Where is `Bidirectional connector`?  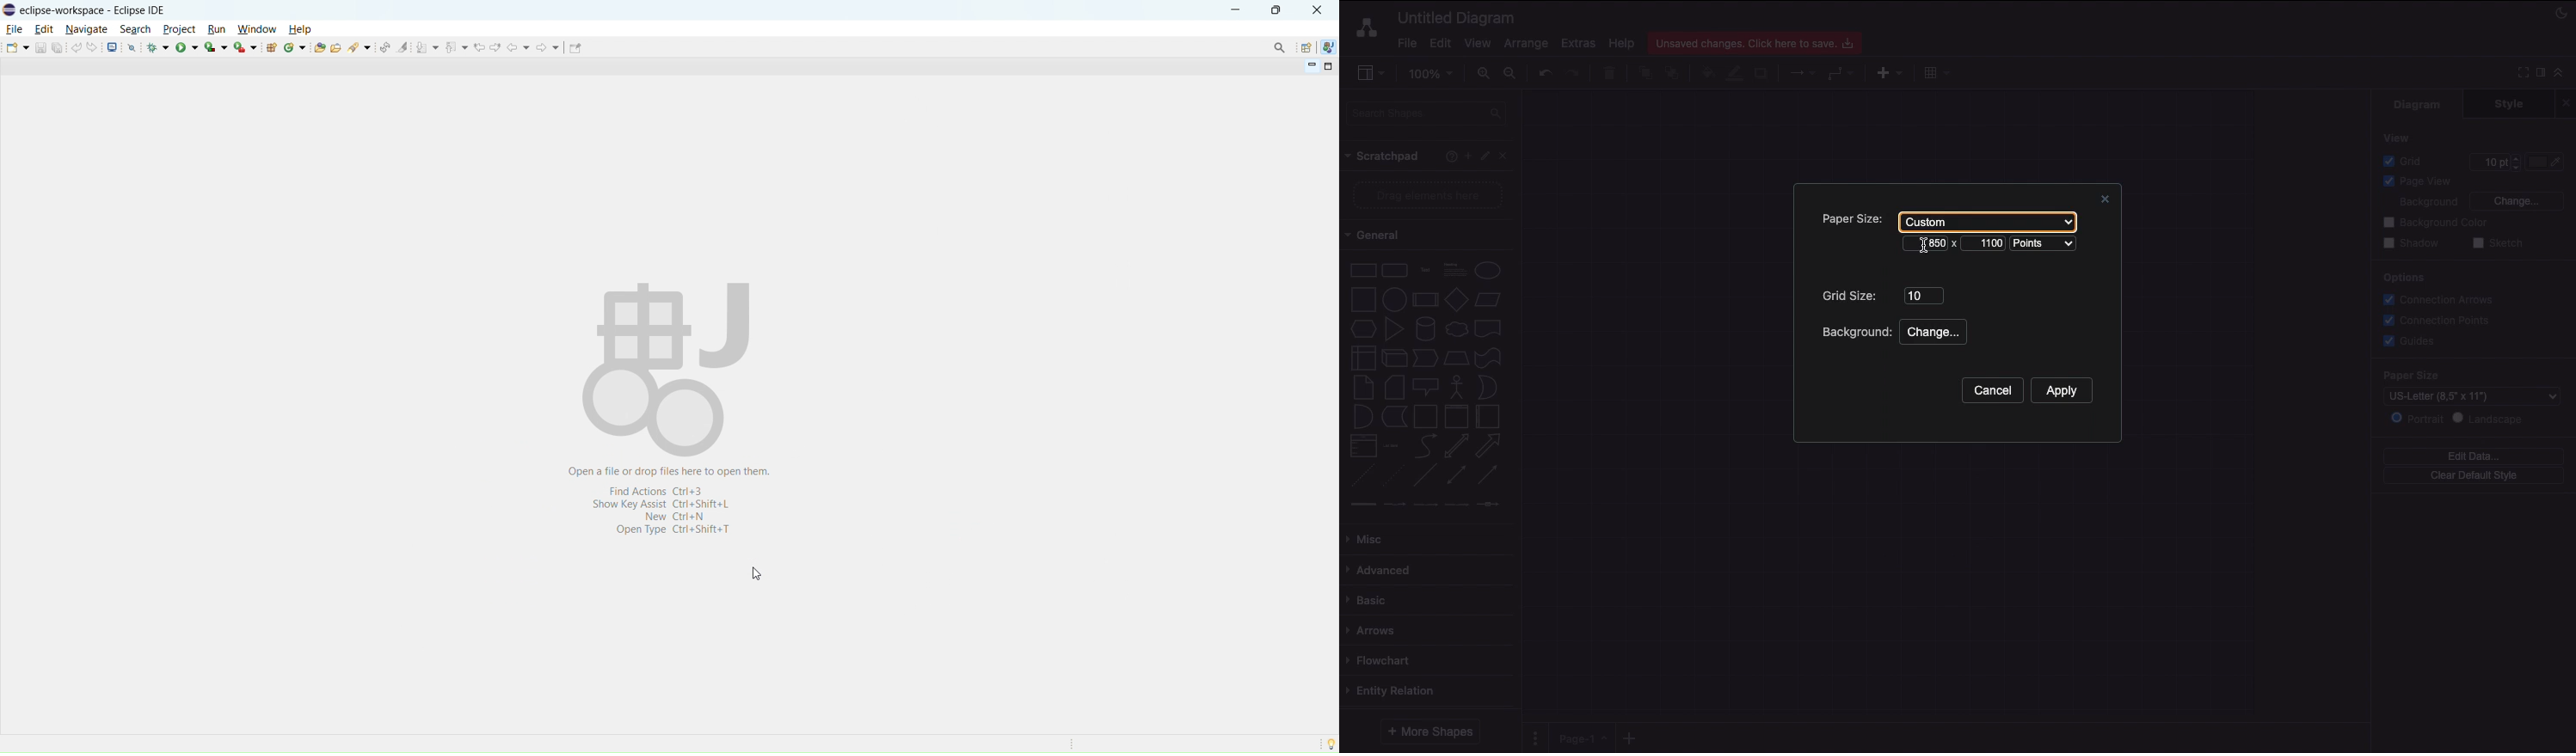
Bidirectional connector is located at coordinates (1457, 475).